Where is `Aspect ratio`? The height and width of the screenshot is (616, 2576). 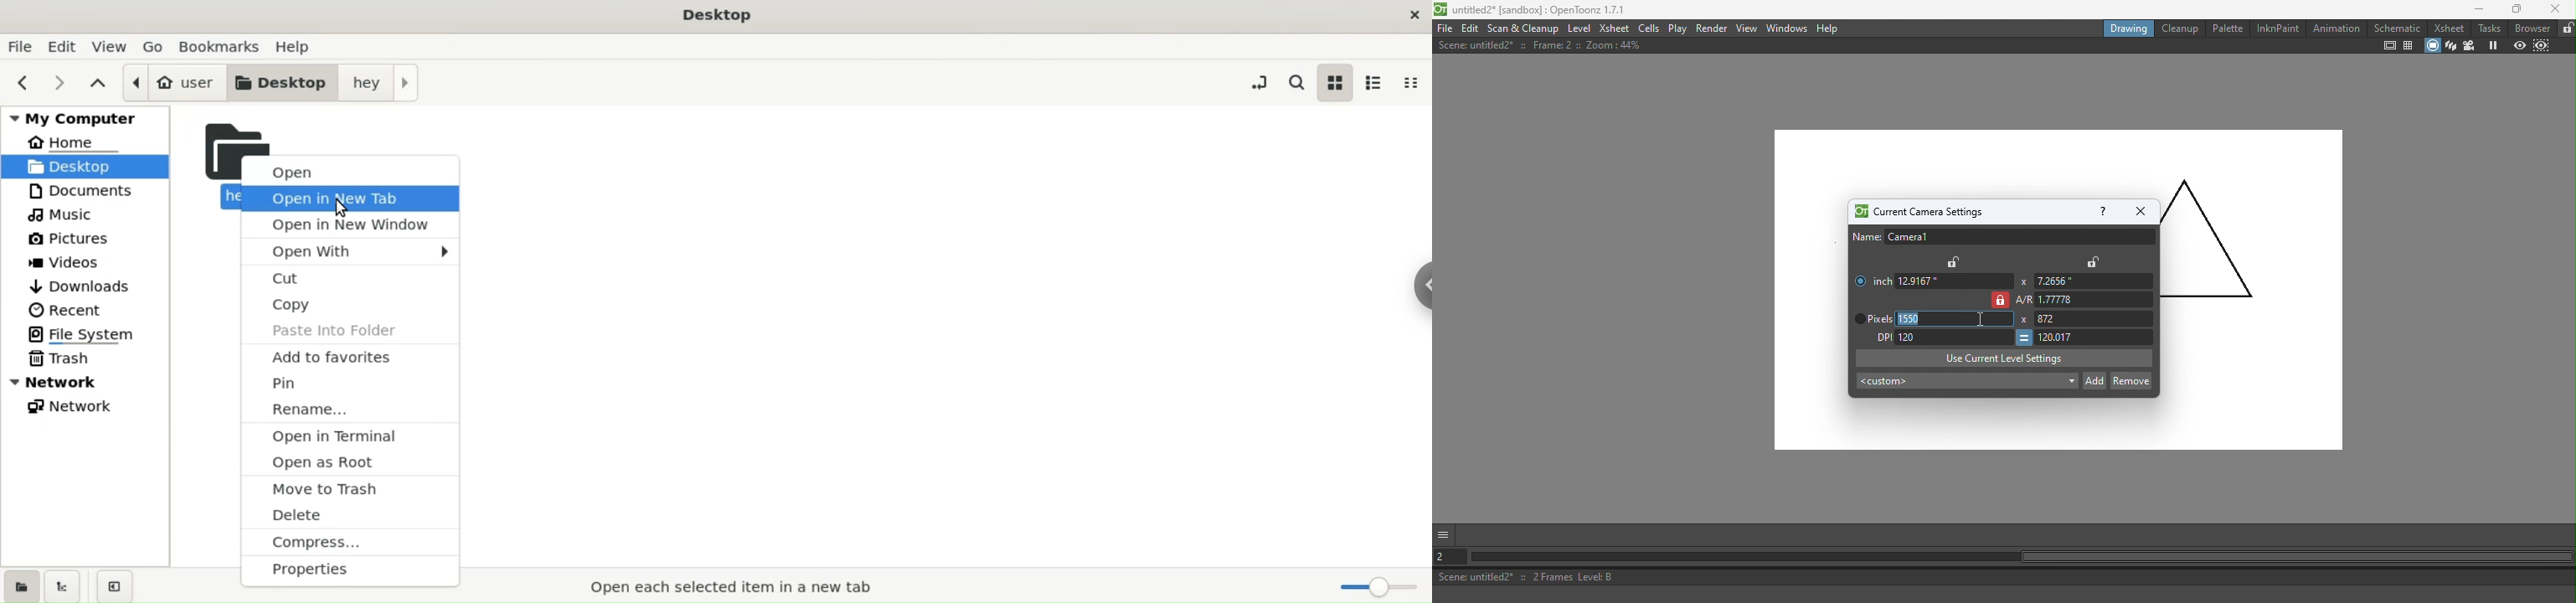 Aspect ratio is located at coordinates (2085, 300).